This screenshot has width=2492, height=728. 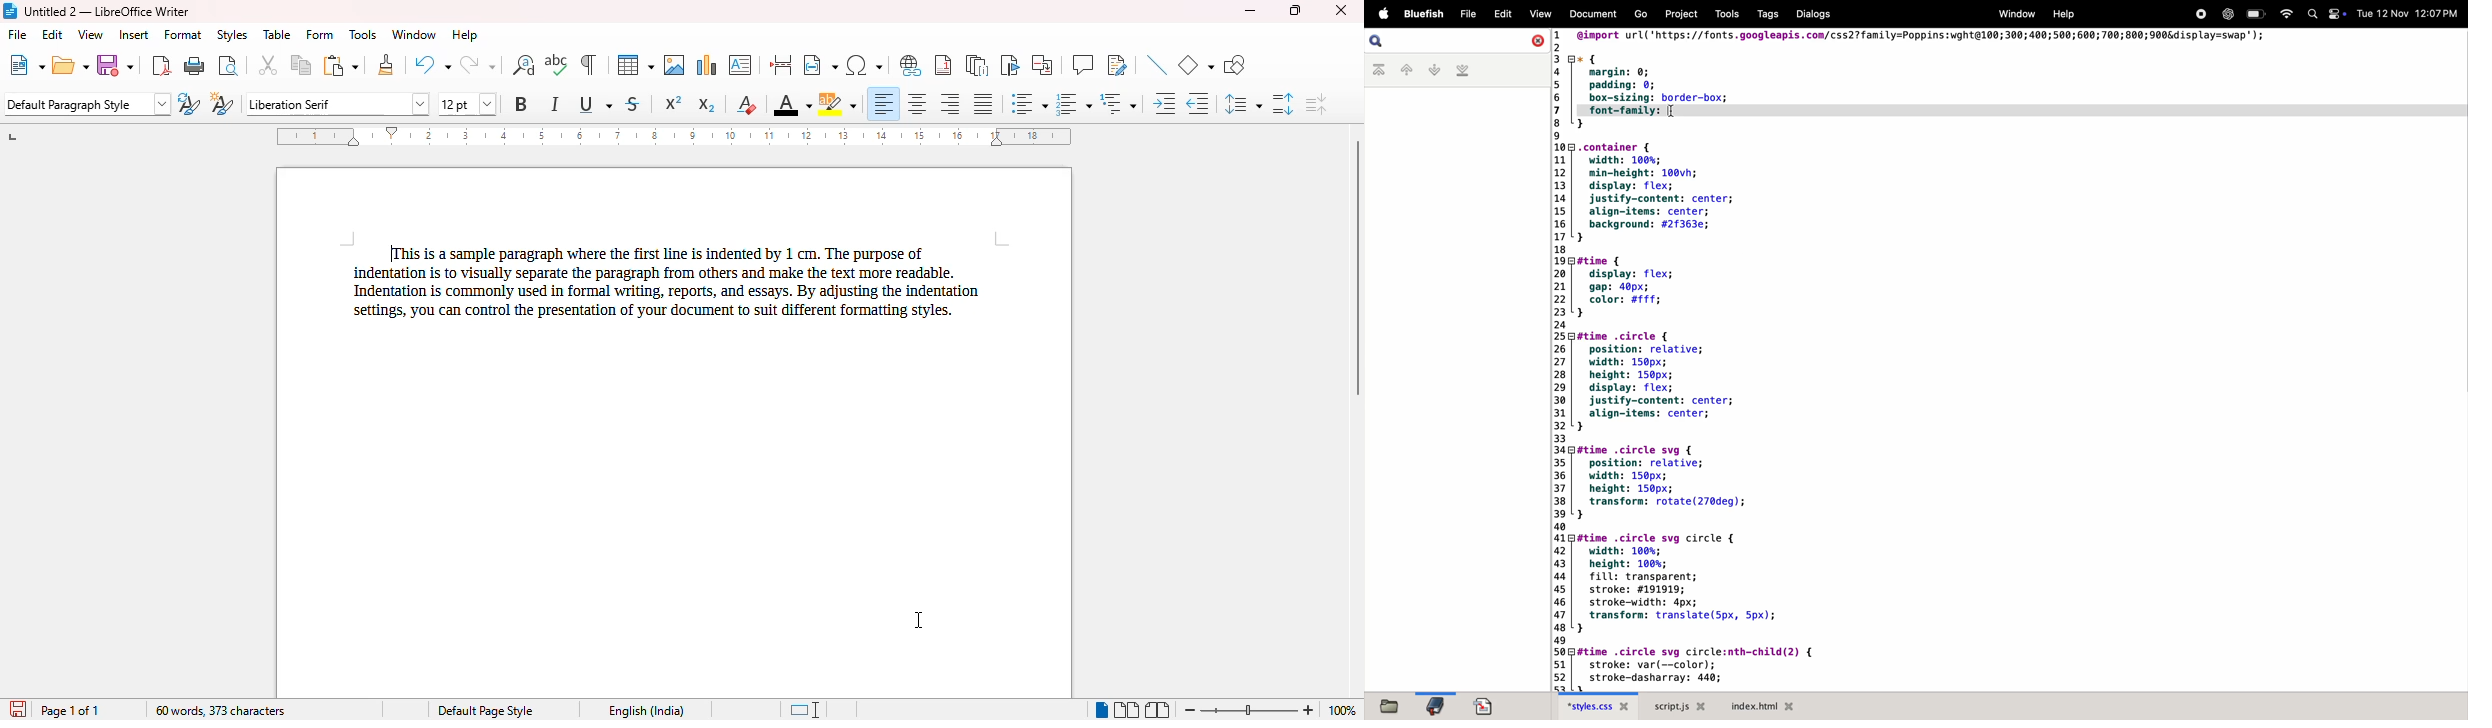 I want to click on insert chart, so click(x=708, y=64).